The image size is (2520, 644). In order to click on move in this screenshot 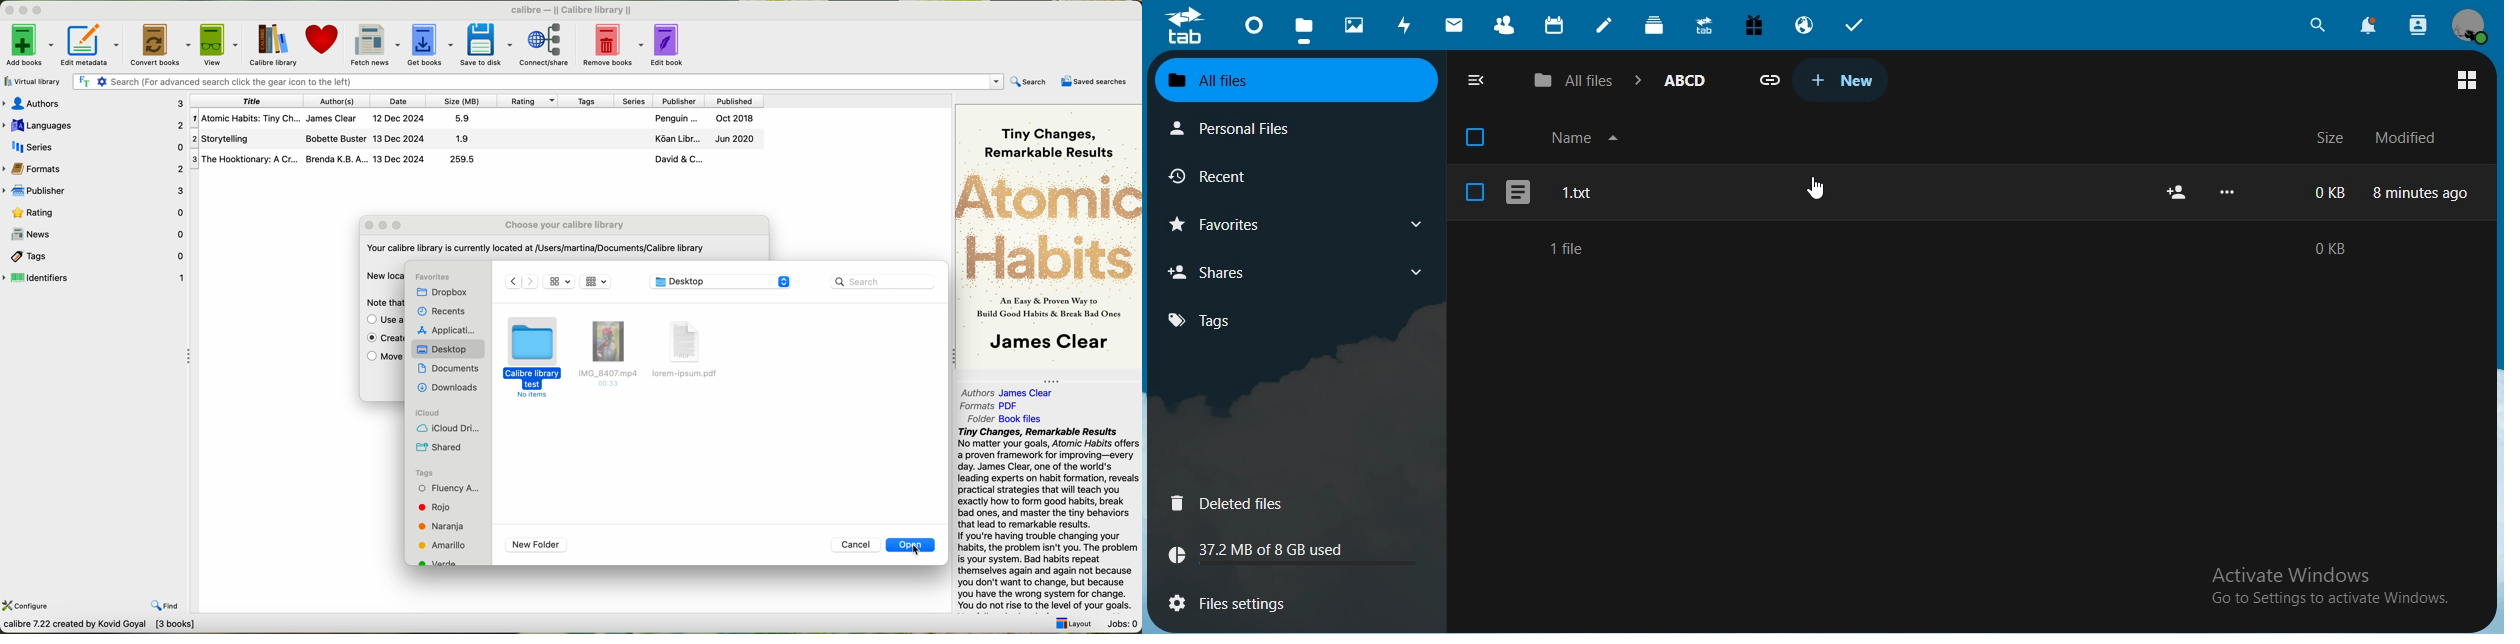, I will do `click(383, 358)`.